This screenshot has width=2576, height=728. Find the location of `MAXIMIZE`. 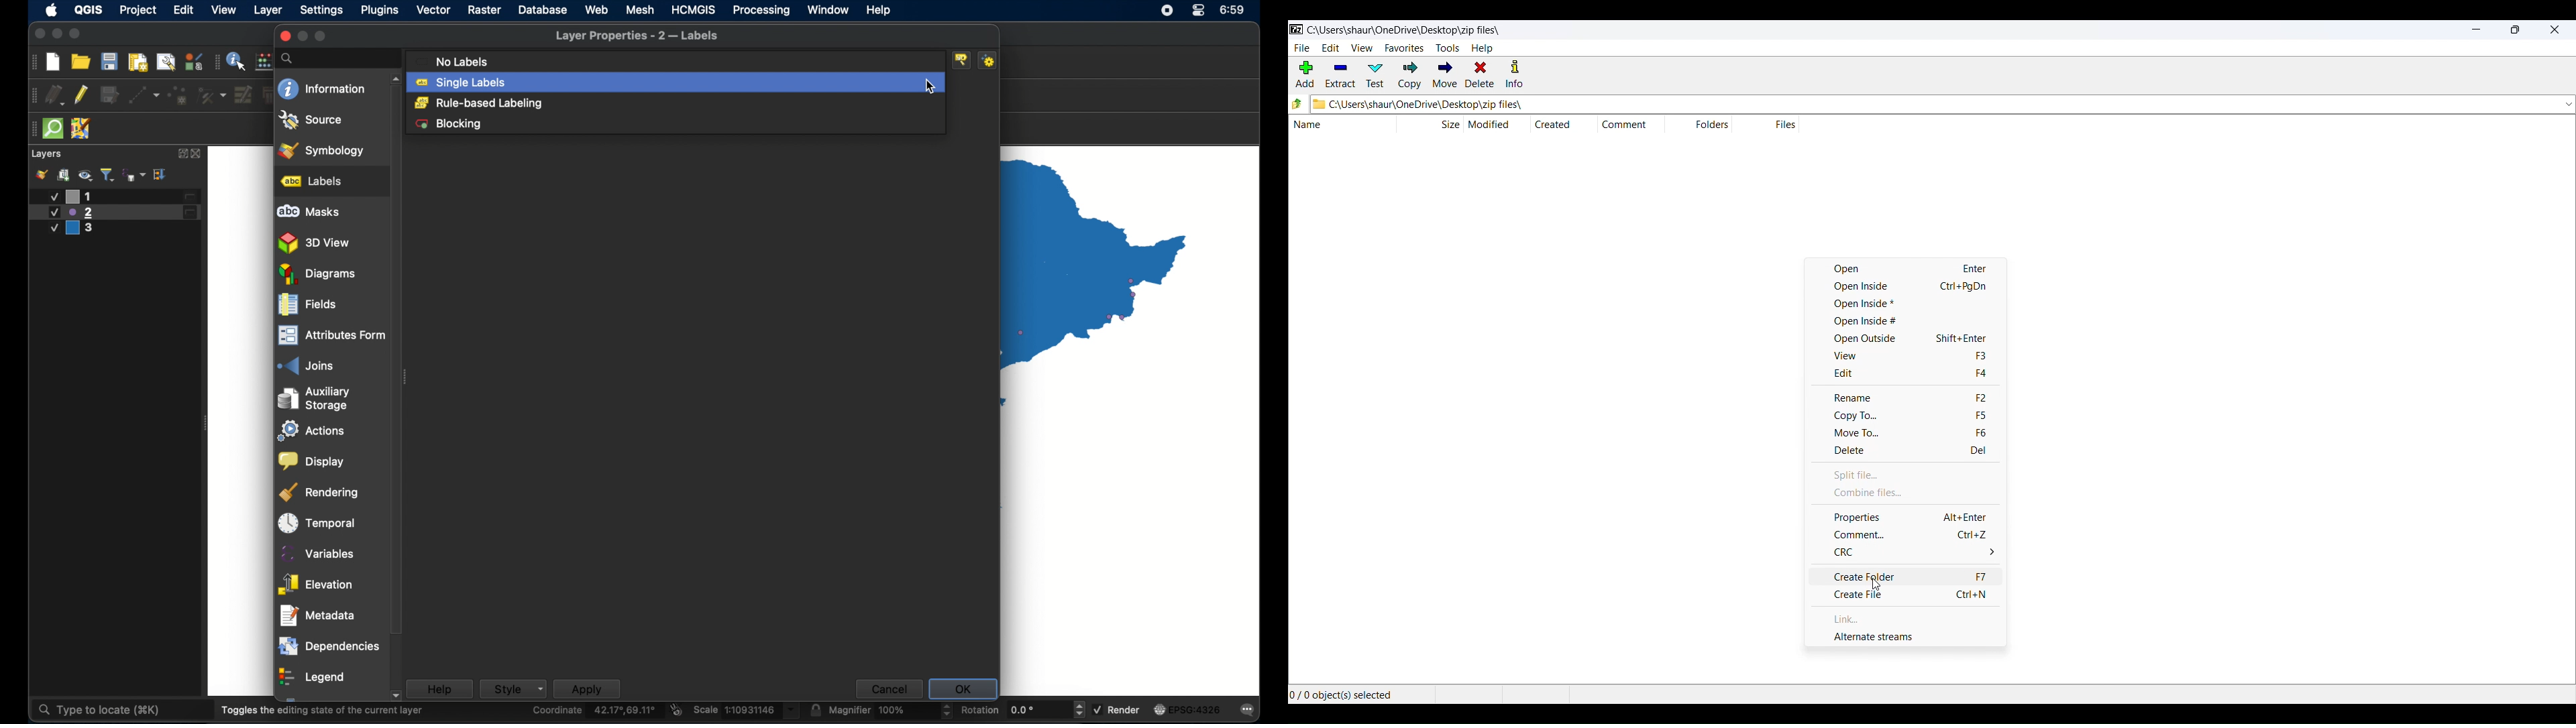

MAXIMIZE is located at coordinates (2515, 31).